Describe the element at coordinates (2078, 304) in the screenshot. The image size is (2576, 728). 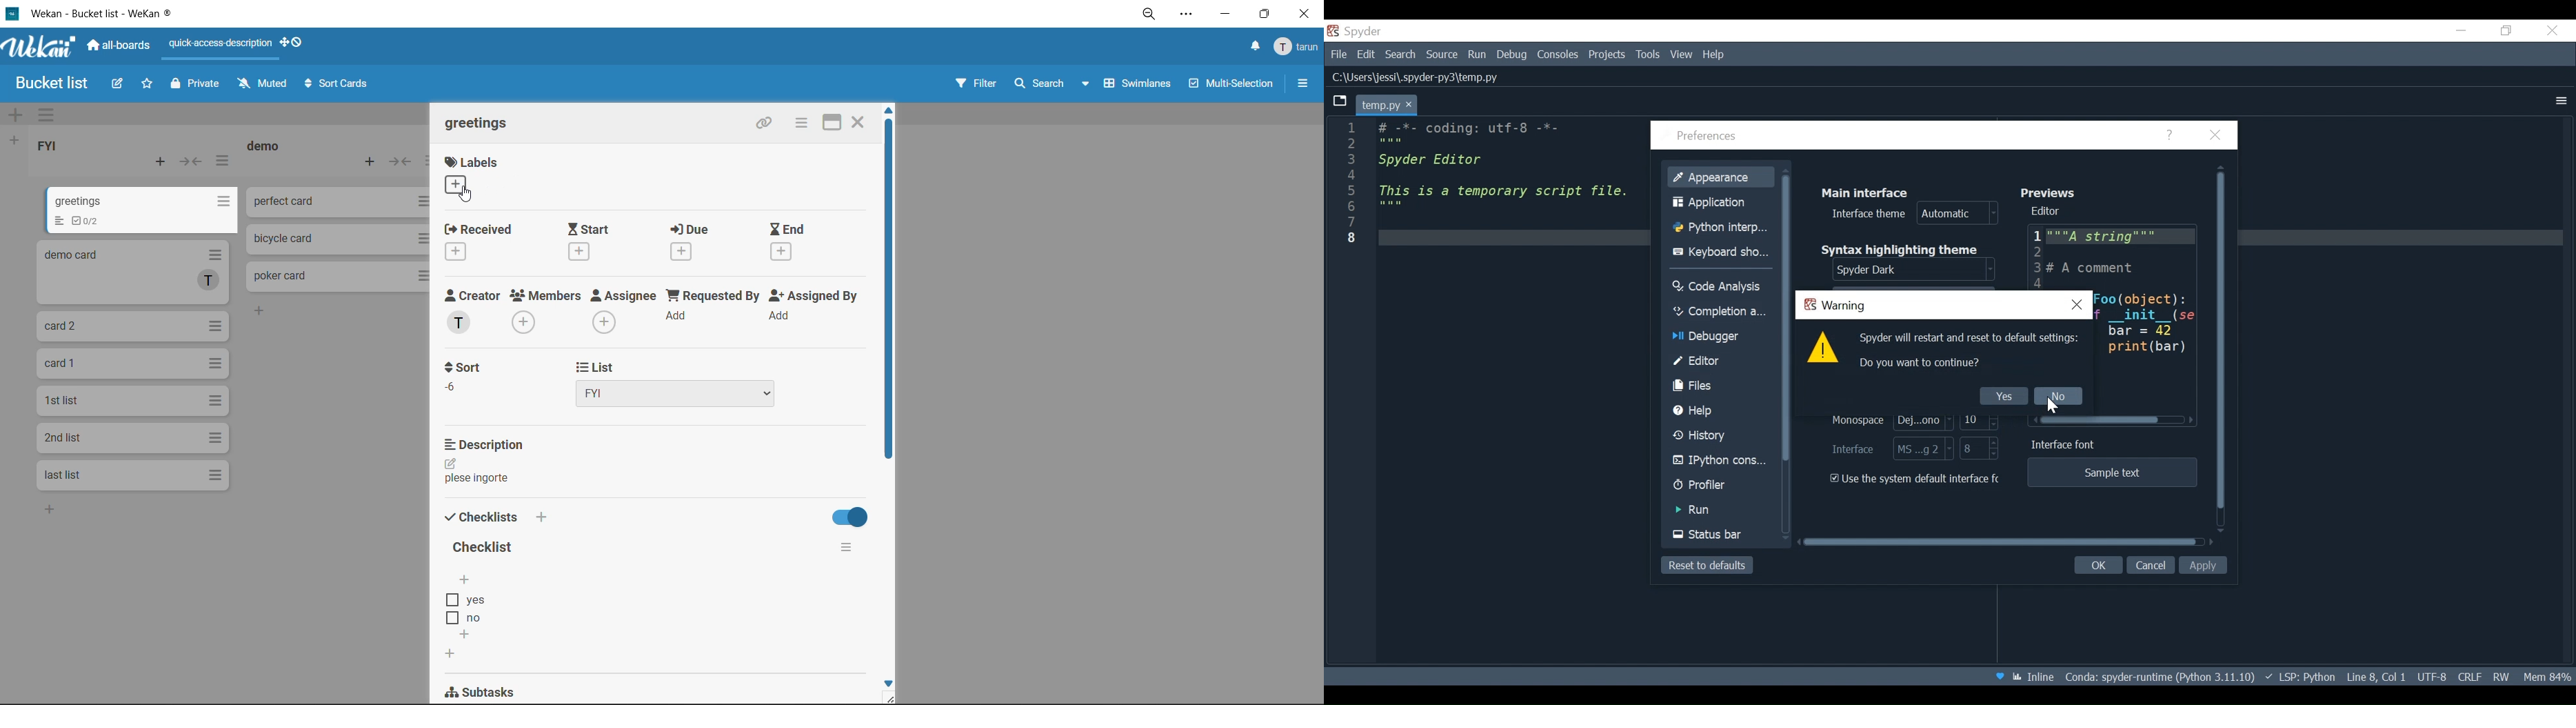
I see `Close` at that location.